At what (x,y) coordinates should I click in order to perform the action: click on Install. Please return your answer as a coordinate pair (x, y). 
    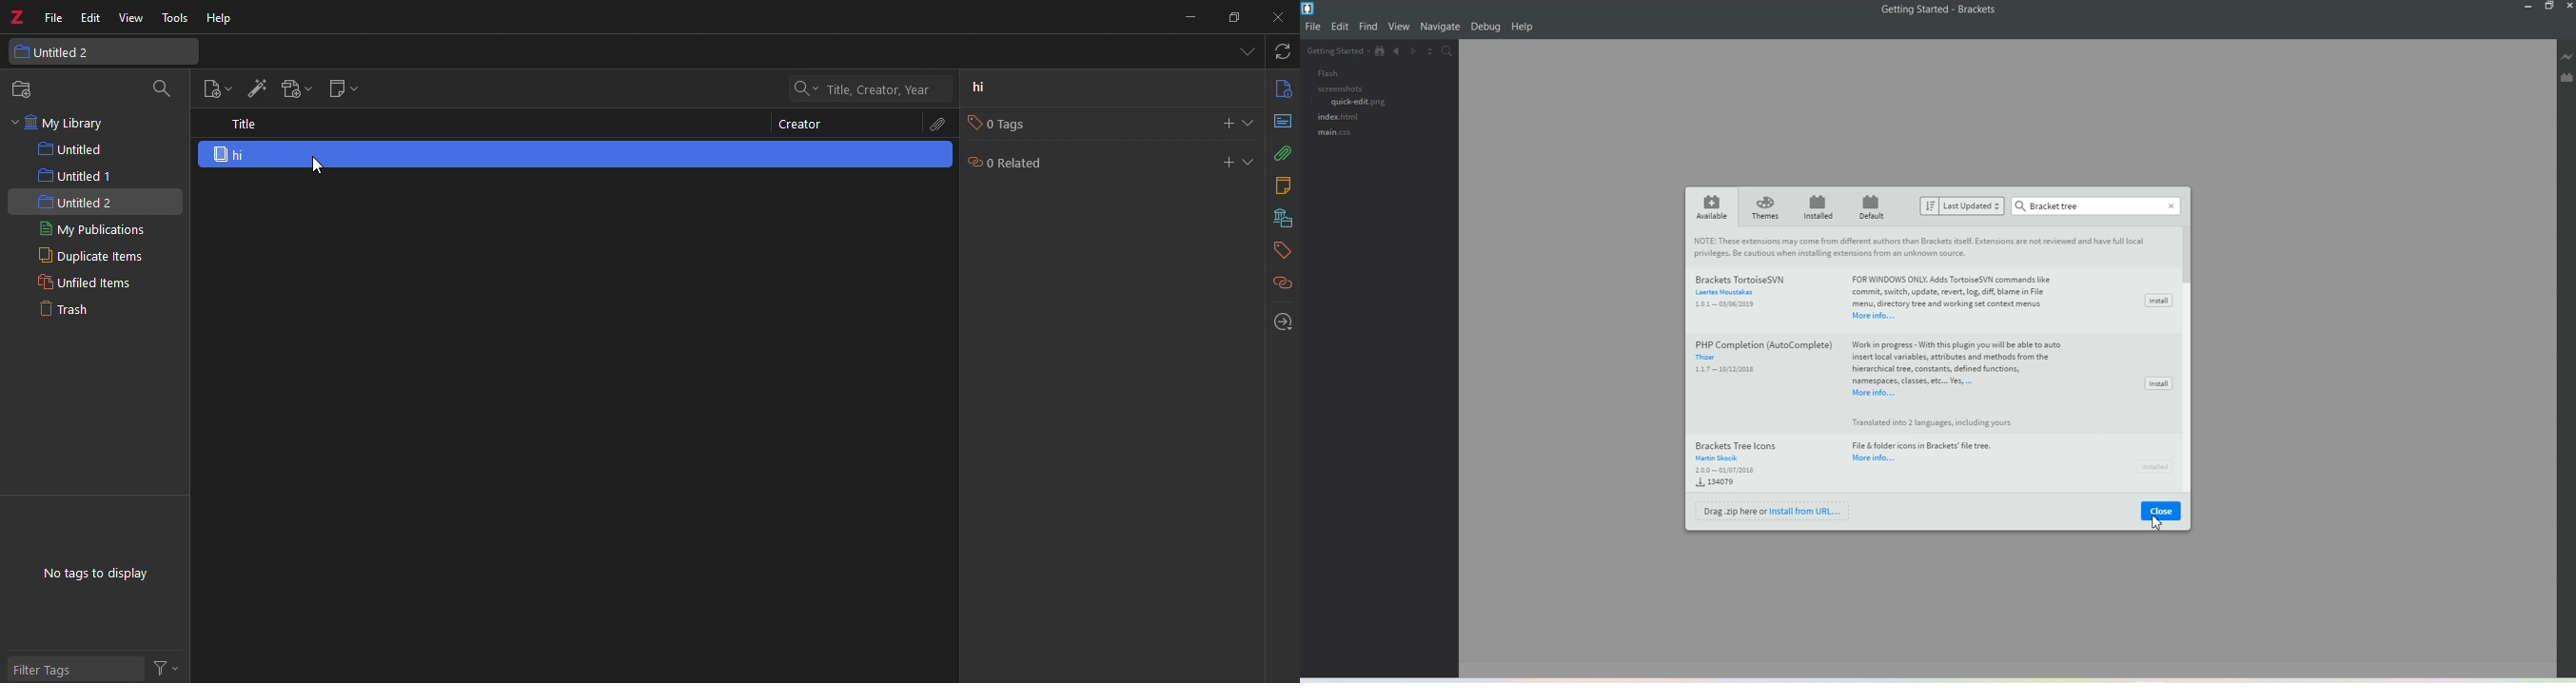
    Looking at the image, I should click on (2154, 464).